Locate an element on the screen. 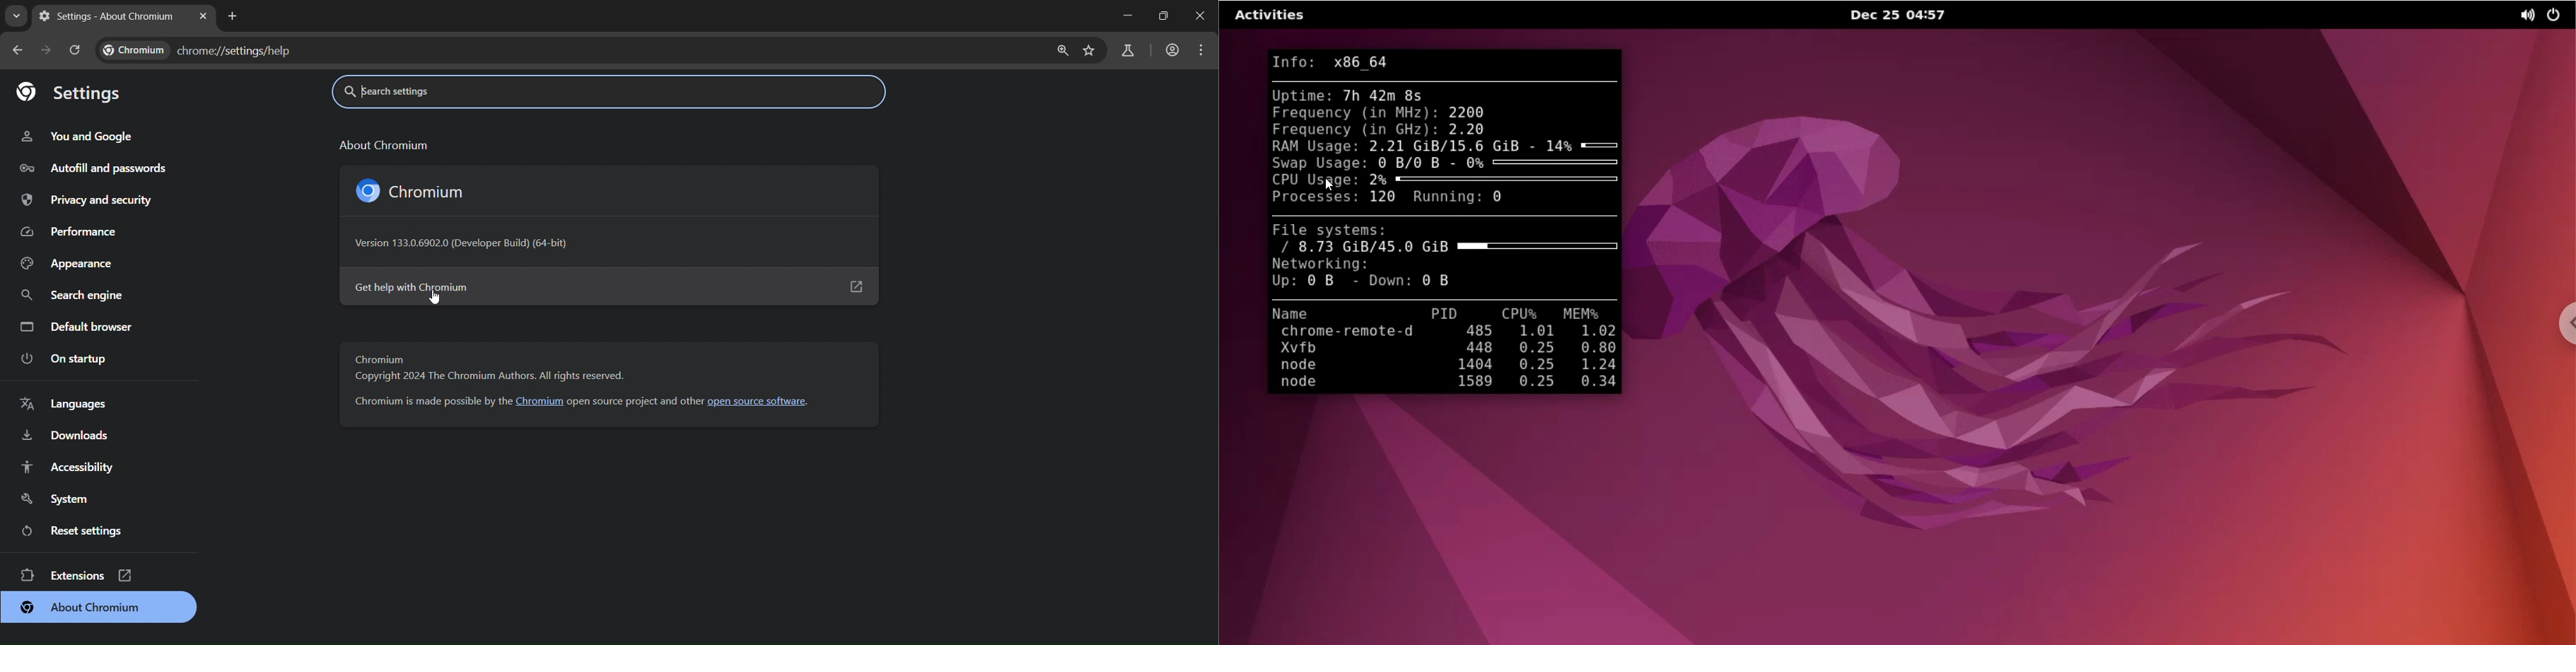 This screenshot has width=2576, height=672. privacy and security is located at coordinates (90, 201).